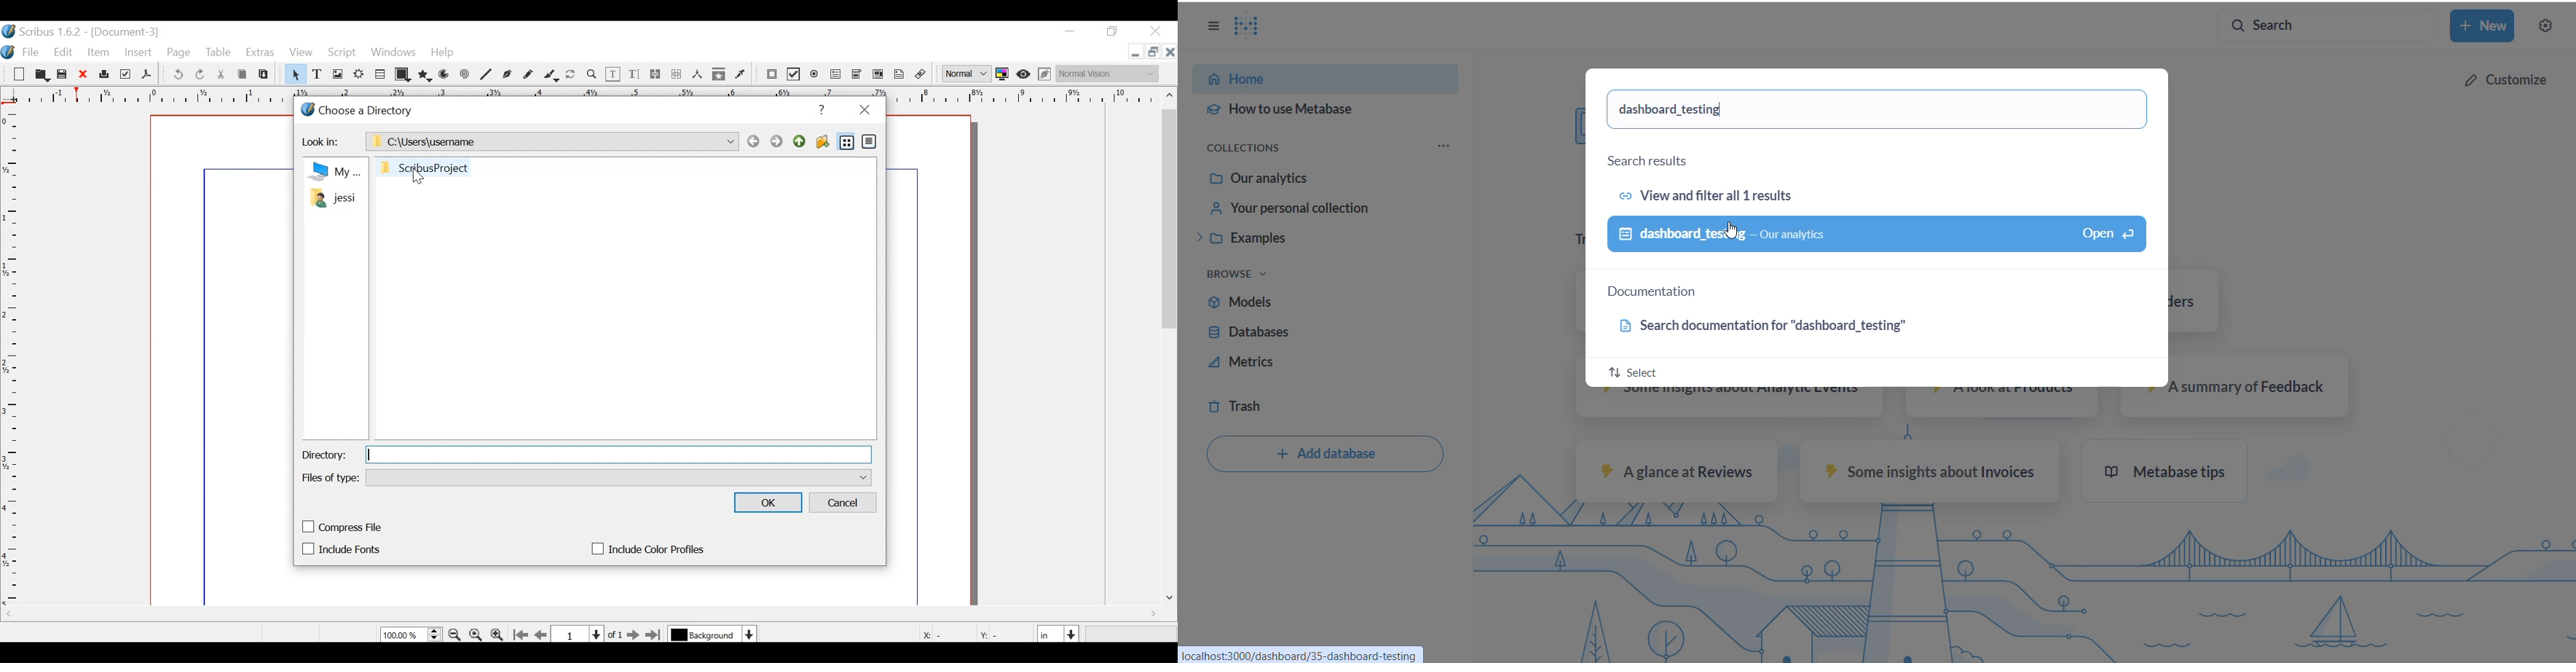  Describe the element at coordinates (411, 635) in the screenshot. I see `Zoom` at that location.